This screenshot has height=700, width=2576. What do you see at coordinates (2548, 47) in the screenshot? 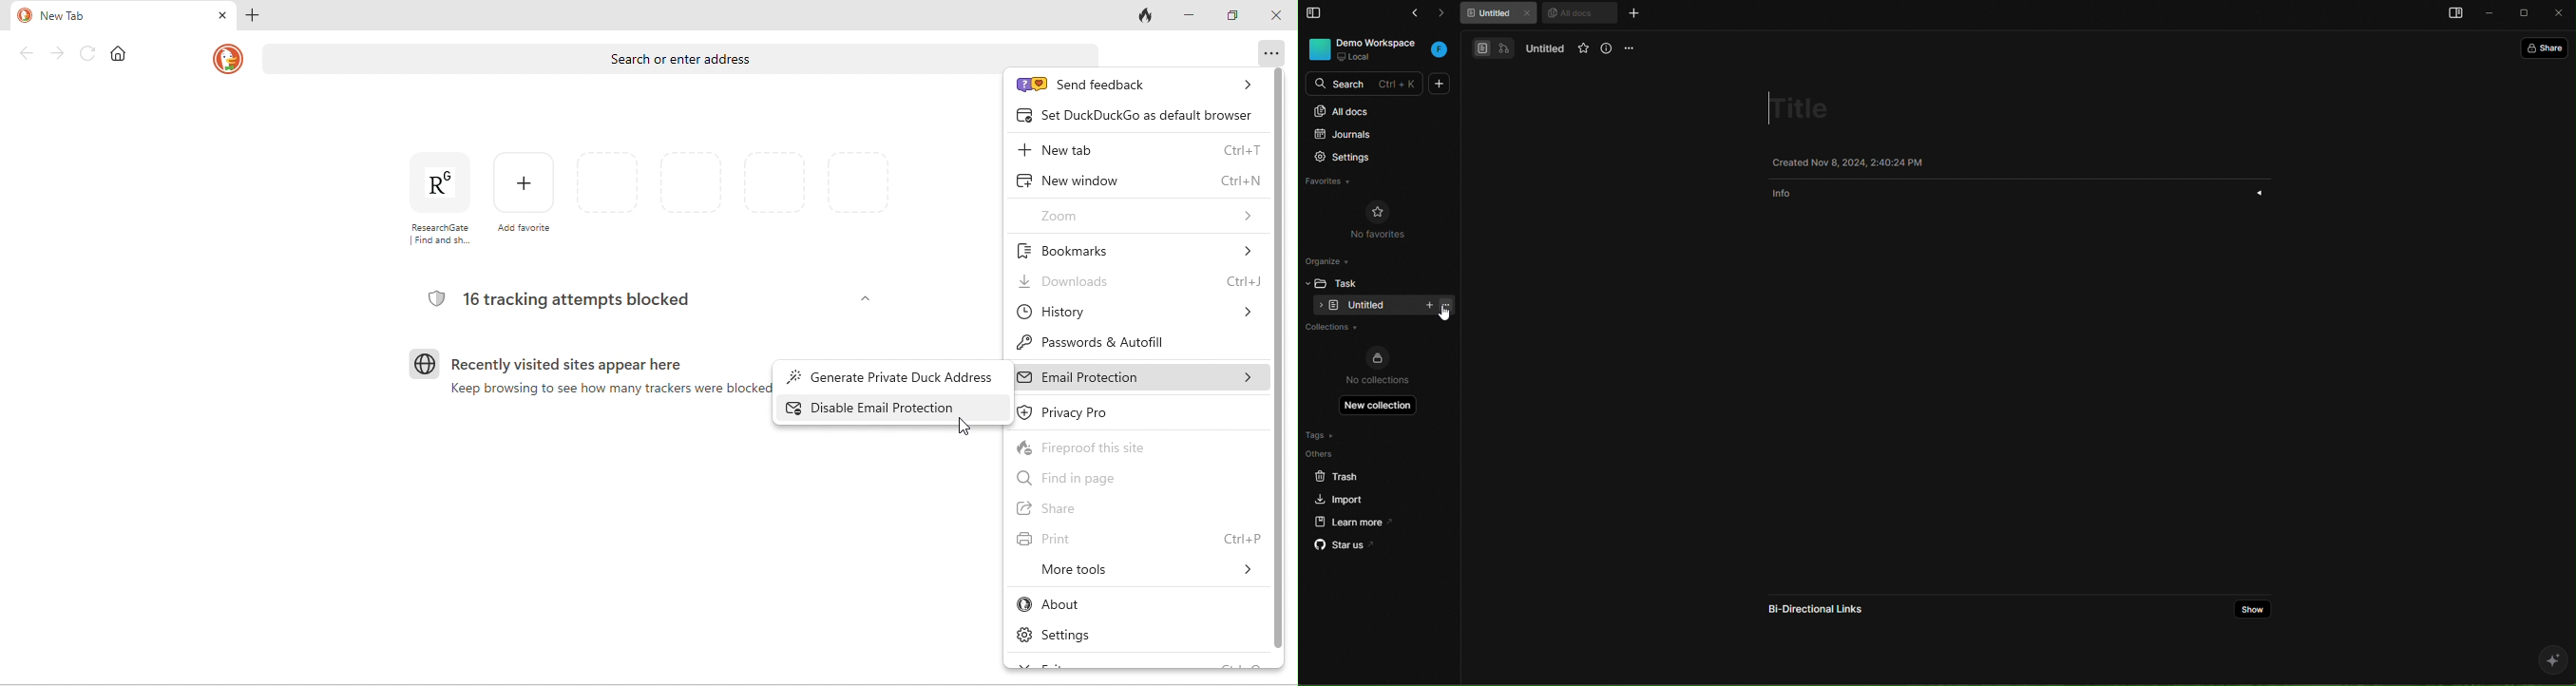
I see `share` at bounding box center [2548, 47].